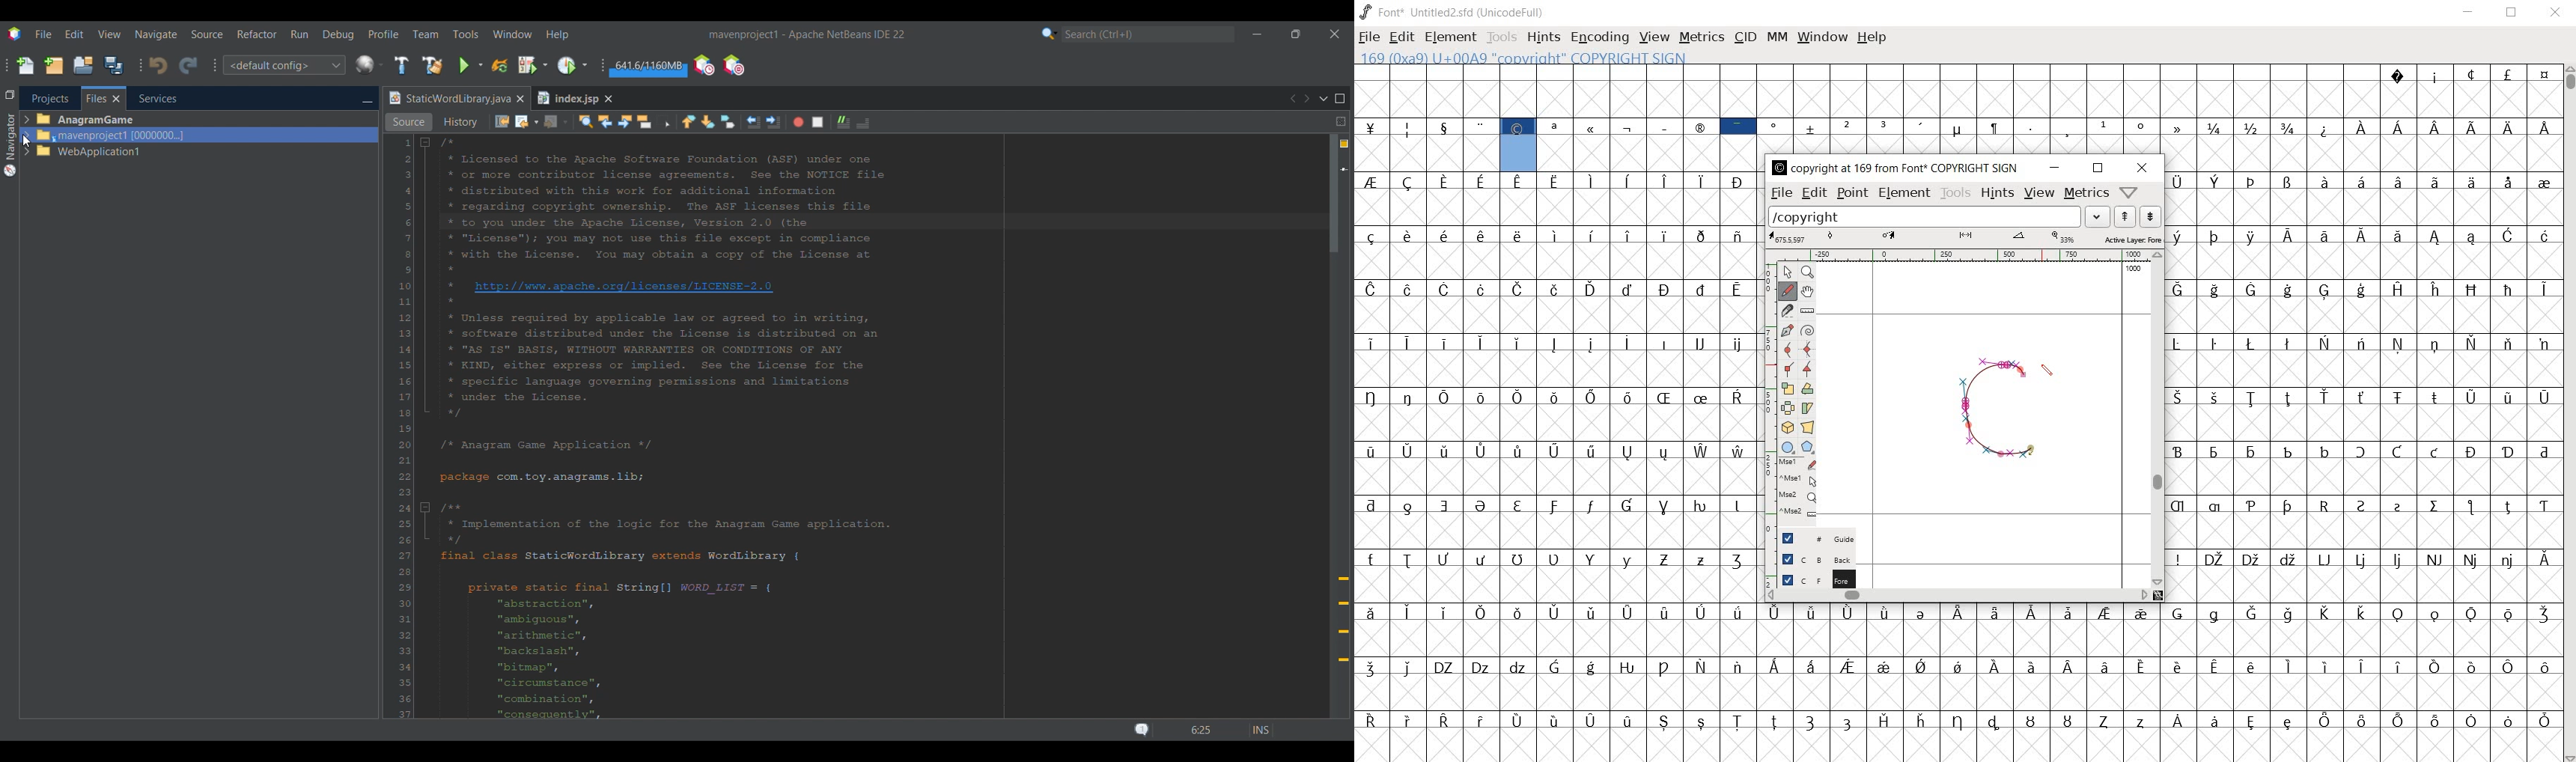  Describe the element at coordinates (1892, 168) in the screenshot. I see `COPYRIGHT AT 169 FROM FONT COPYRIGHT SIGN` at that location.